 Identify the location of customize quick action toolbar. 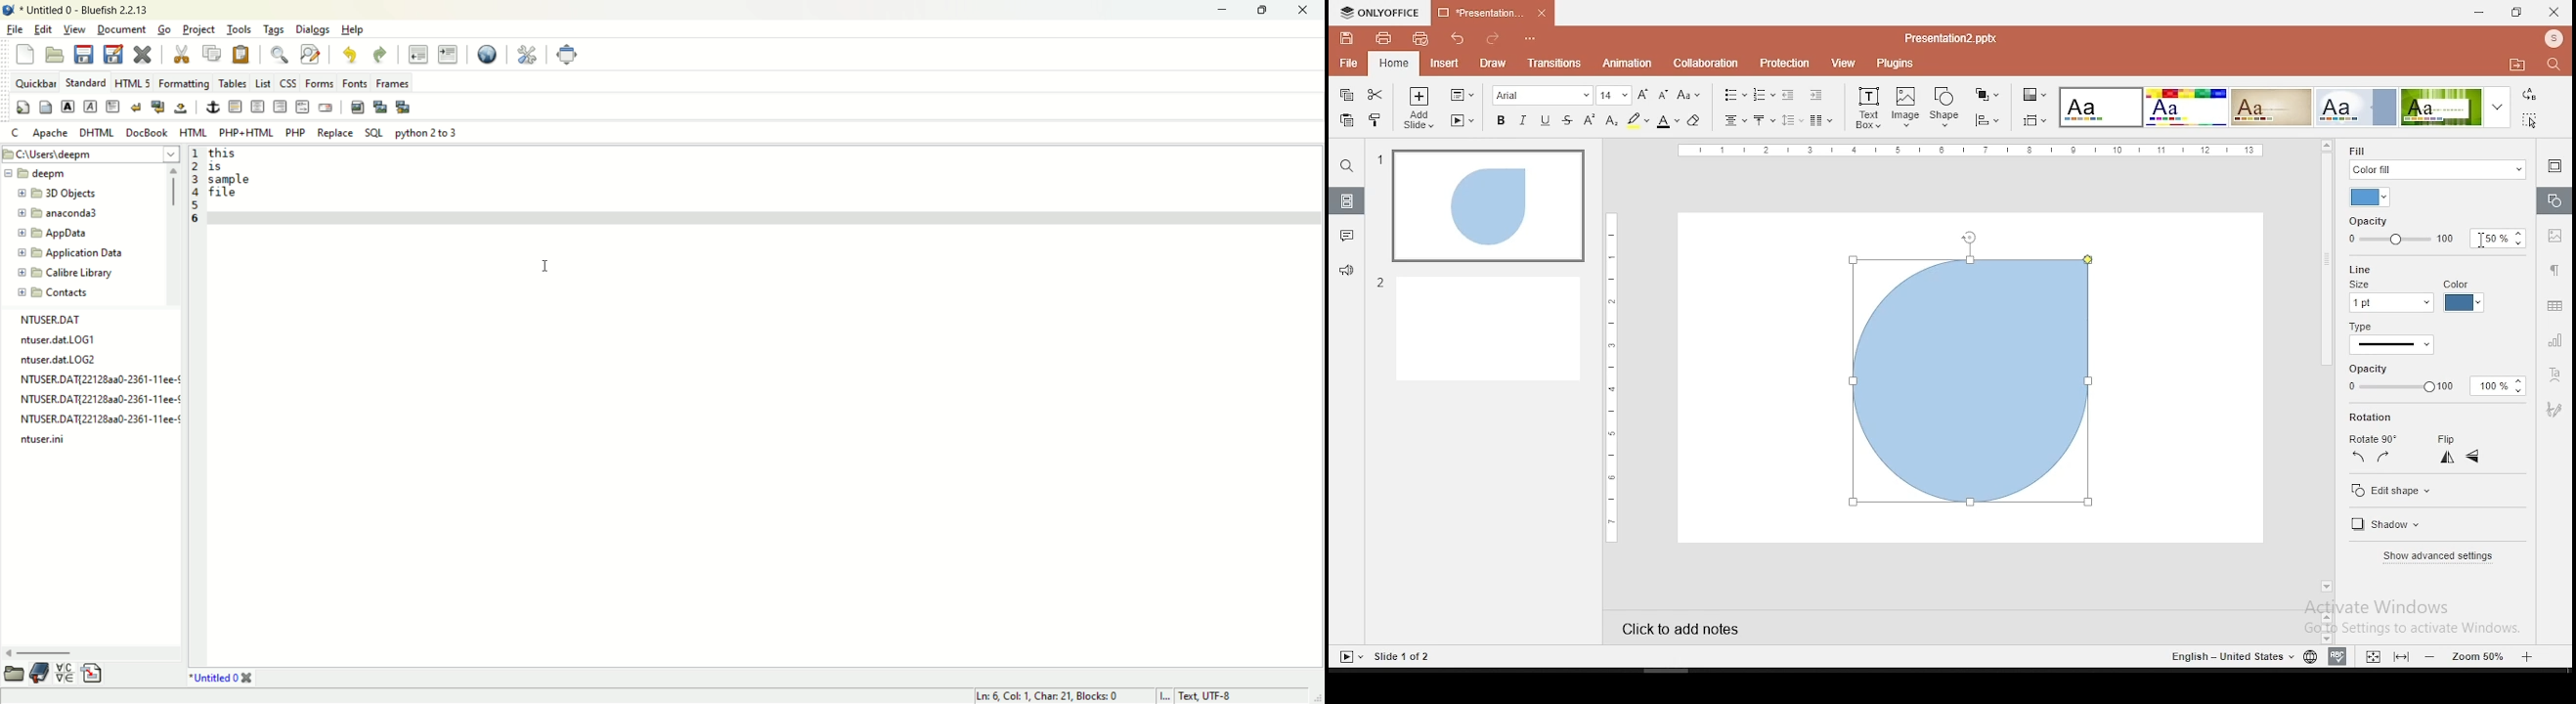
(1528, 35).